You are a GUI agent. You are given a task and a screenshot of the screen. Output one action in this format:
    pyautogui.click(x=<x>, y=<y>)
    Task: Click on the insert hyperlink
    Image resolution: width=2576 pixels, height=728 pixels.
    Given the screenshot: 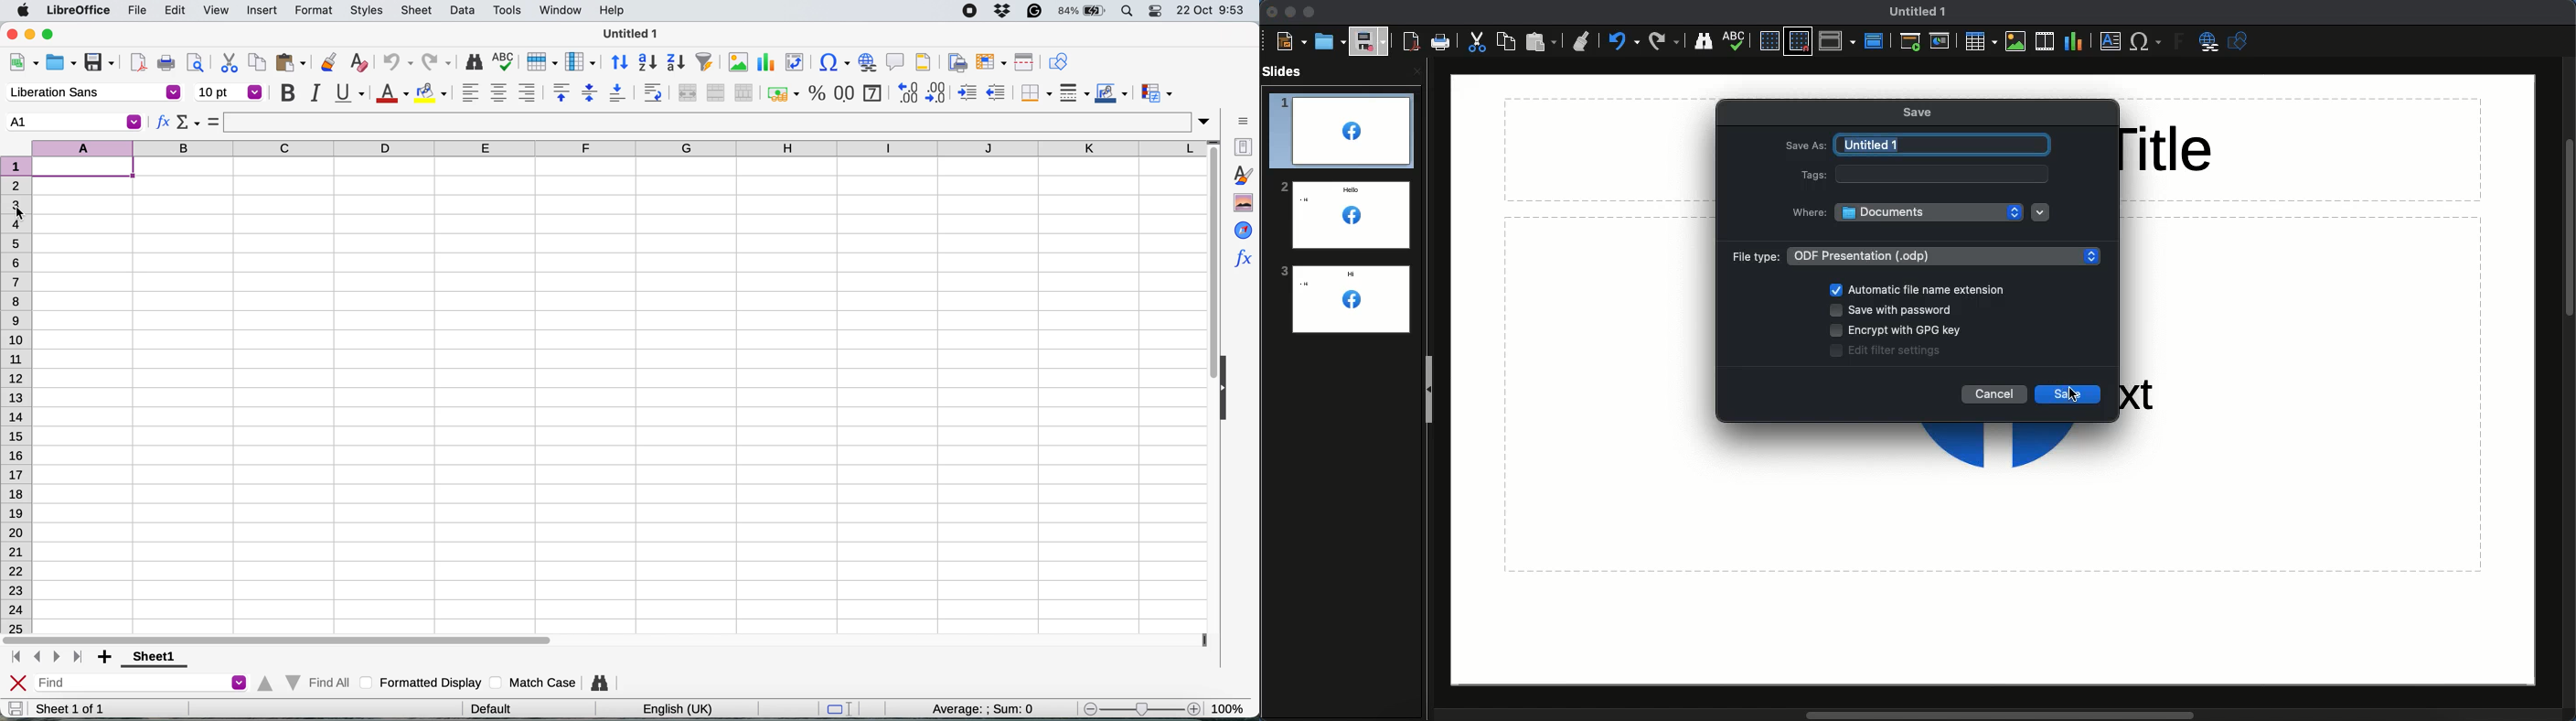 What is the action you would take?
    pyautogui.click(x=866, y=61)
    